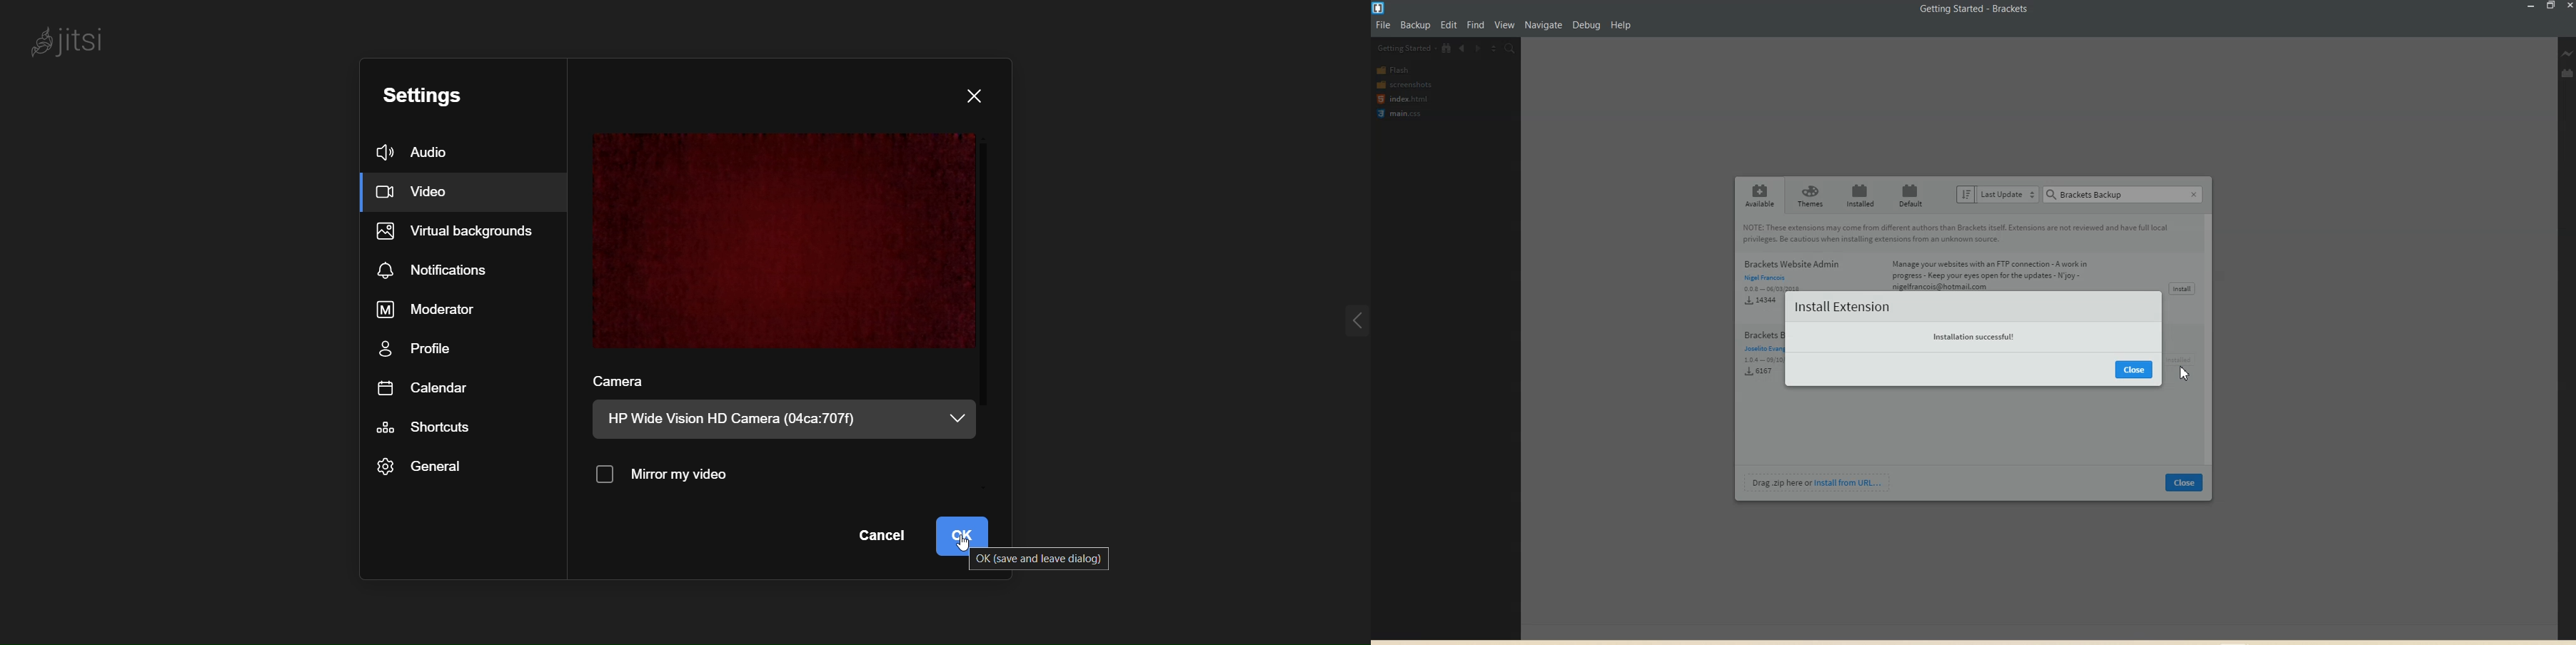 The width and height of the screenshot is (2576, 672). Describe the element at coordinates (740, 419) in the screenshot. I see `HP Wide Vision HD Camera (04ca:707f)` at that location.